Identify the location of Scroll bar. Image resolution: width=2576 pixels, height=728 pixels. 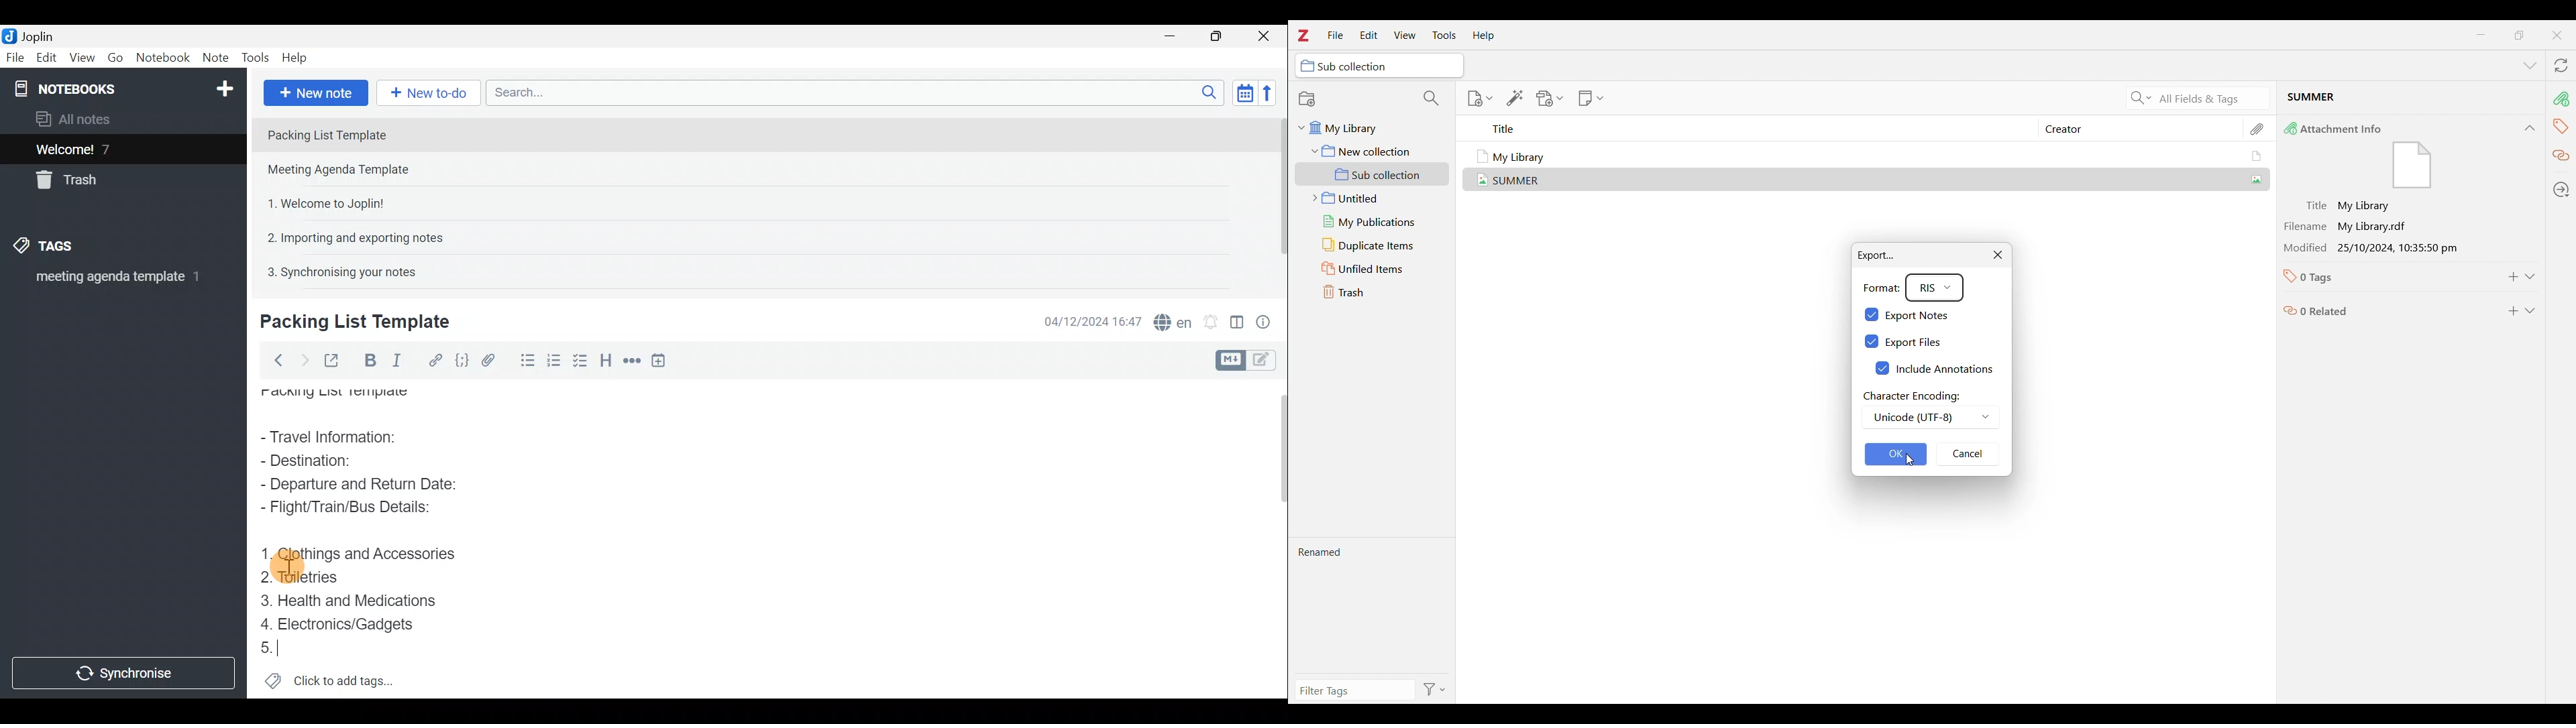
(1276, 537).